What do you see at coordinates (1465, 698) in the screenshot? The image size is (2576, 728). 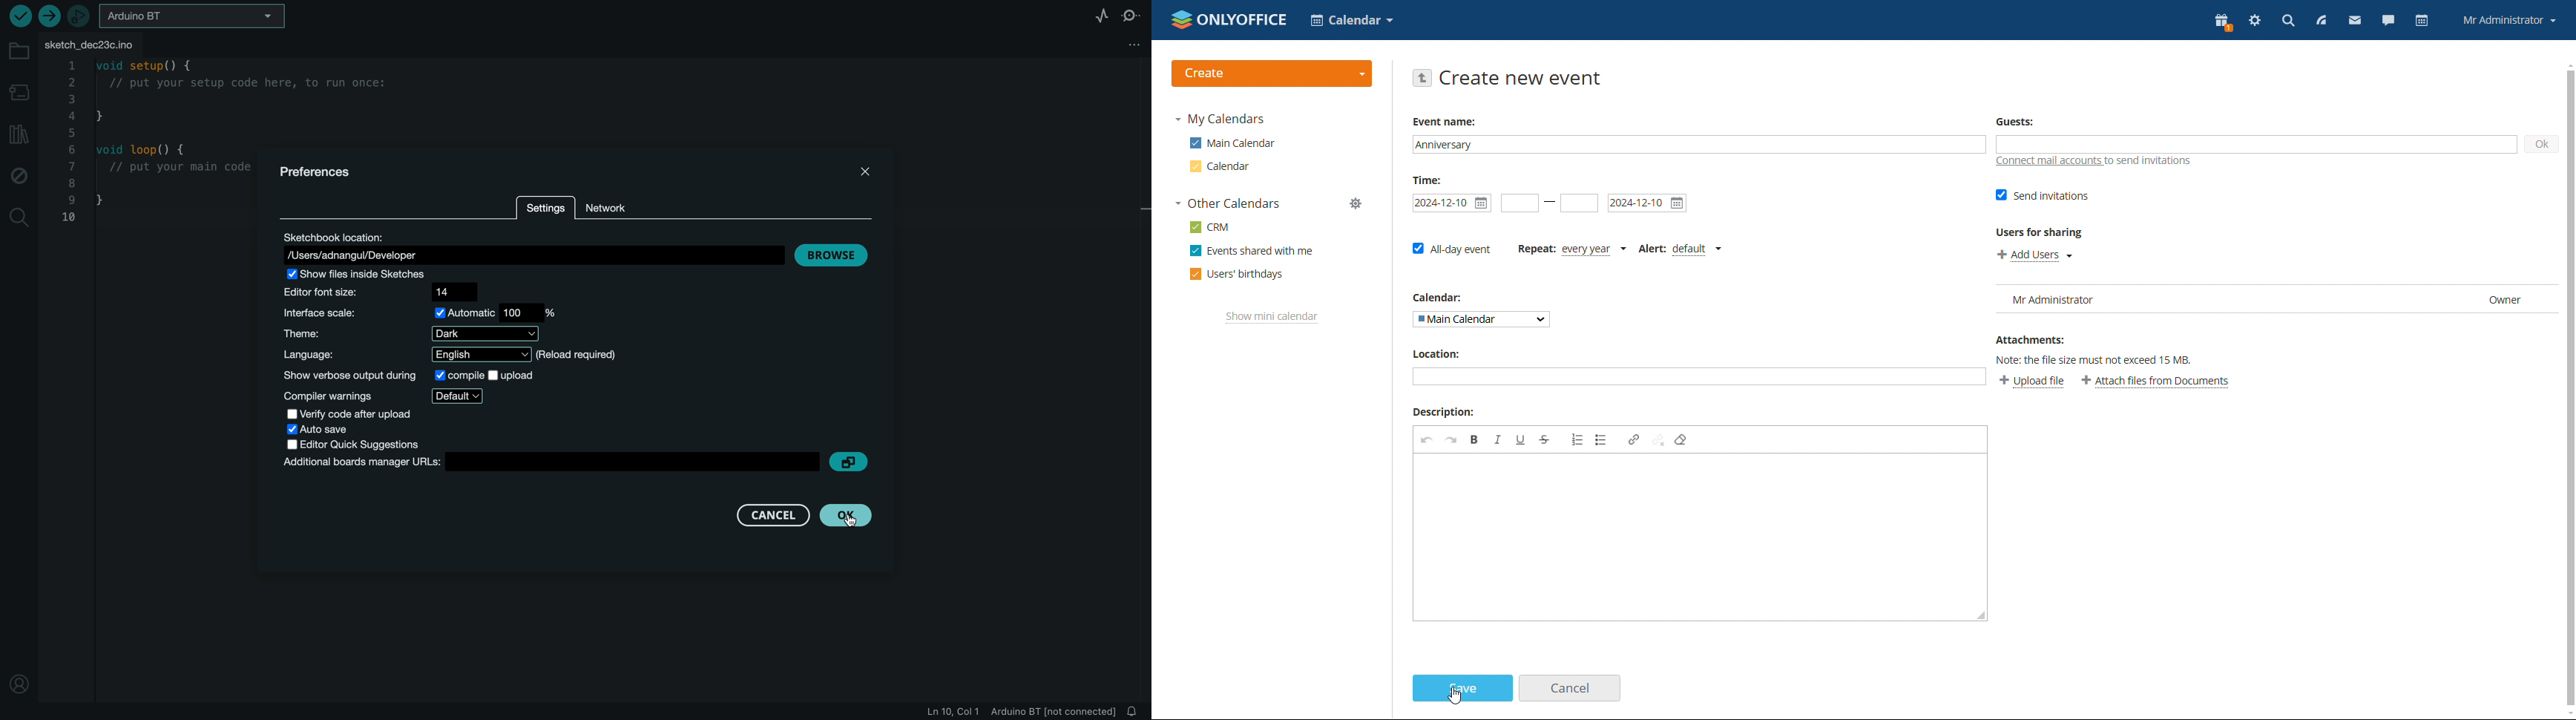 I see `cursor` at bounding box center [1465, 698].